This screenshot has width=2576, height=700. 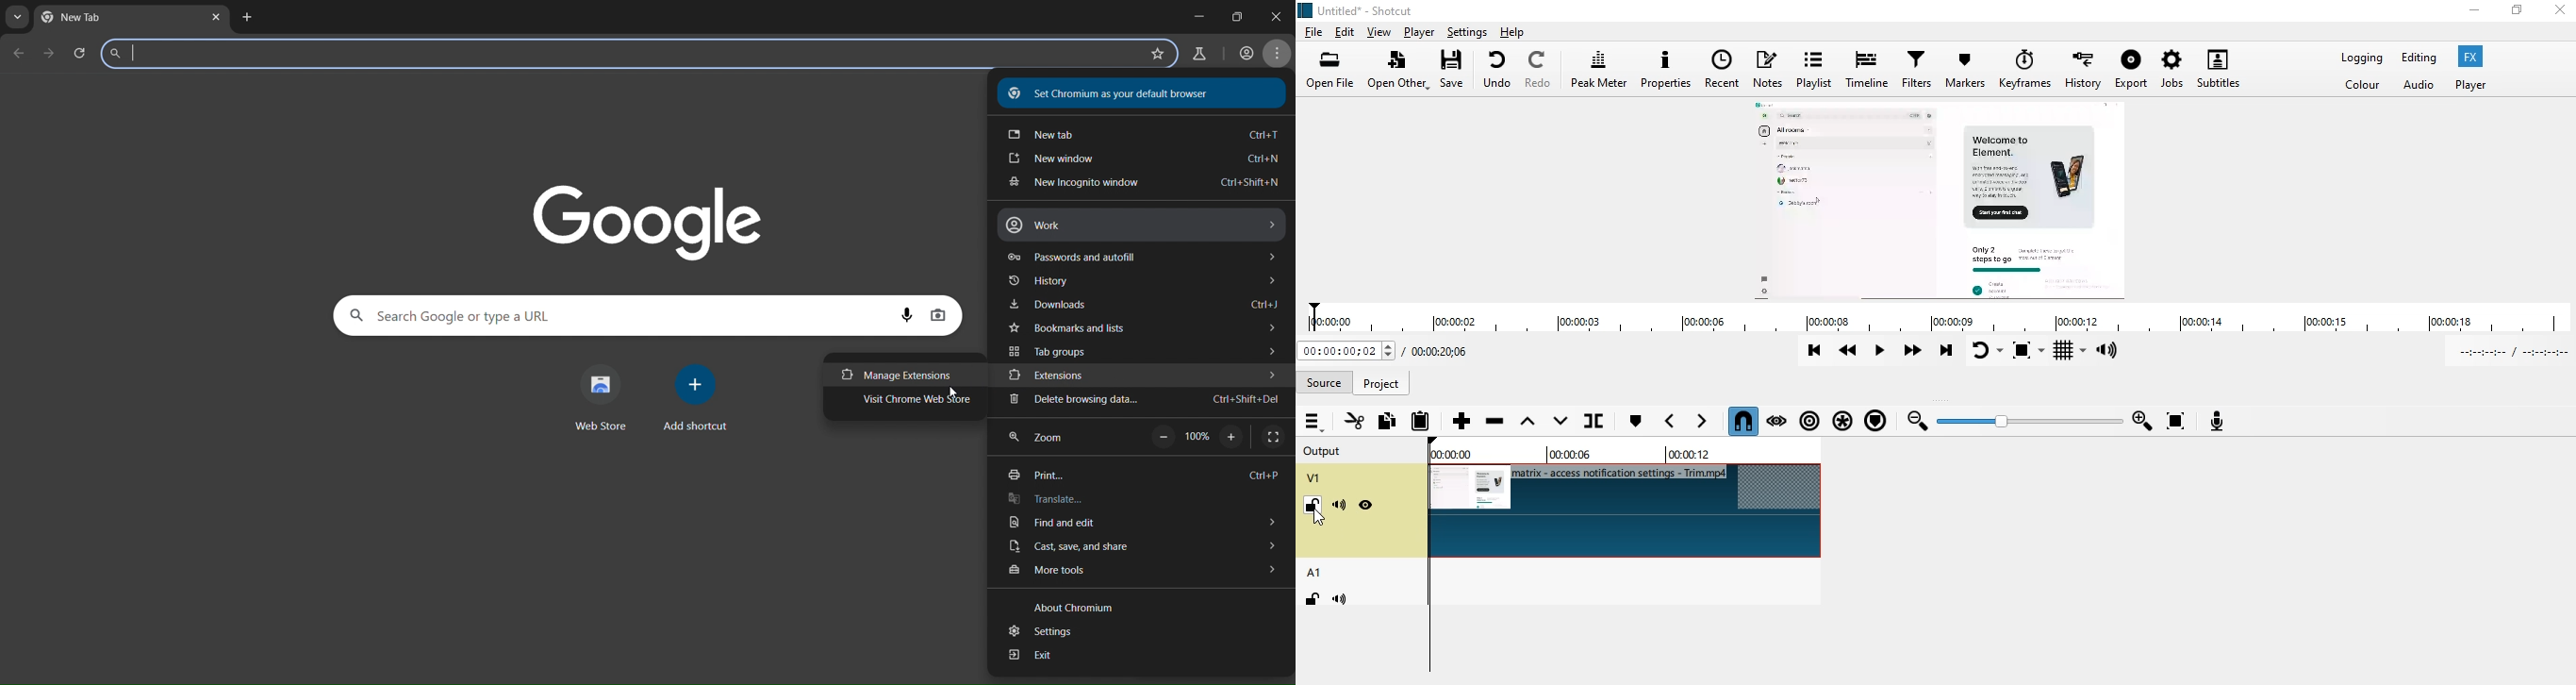 I want to click on cursor, so click(x=951, y=395).